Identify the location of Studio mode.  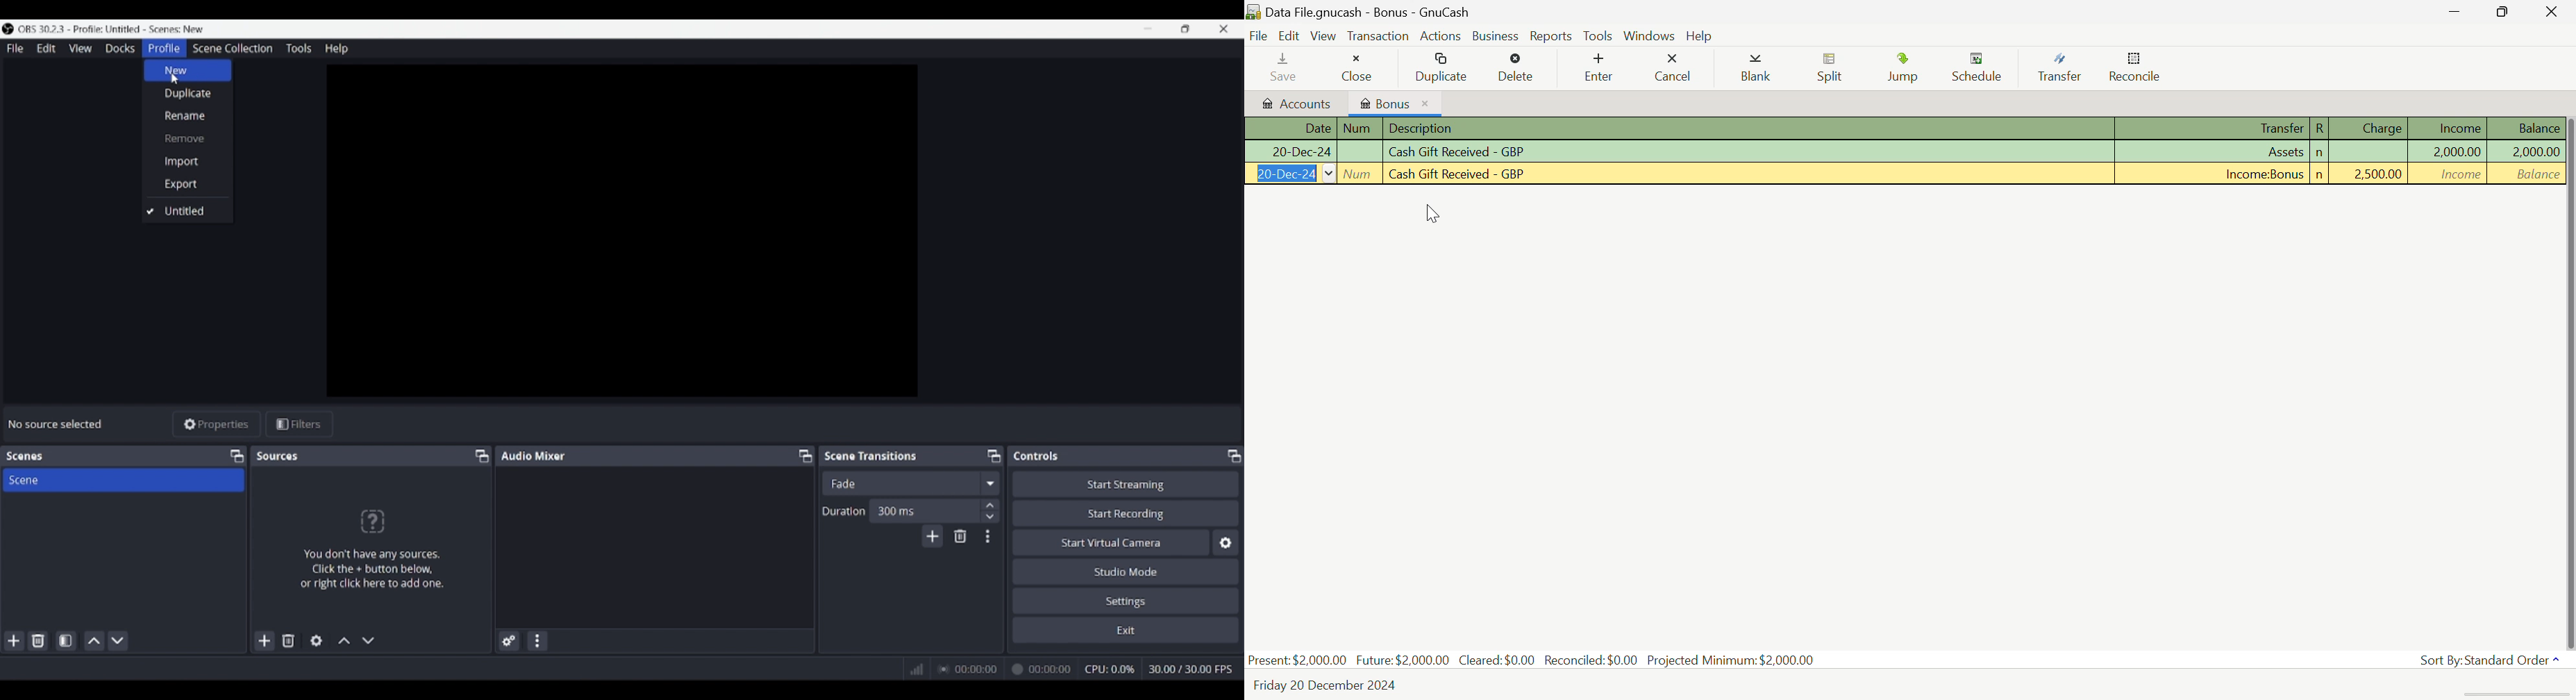
(1126, 571).